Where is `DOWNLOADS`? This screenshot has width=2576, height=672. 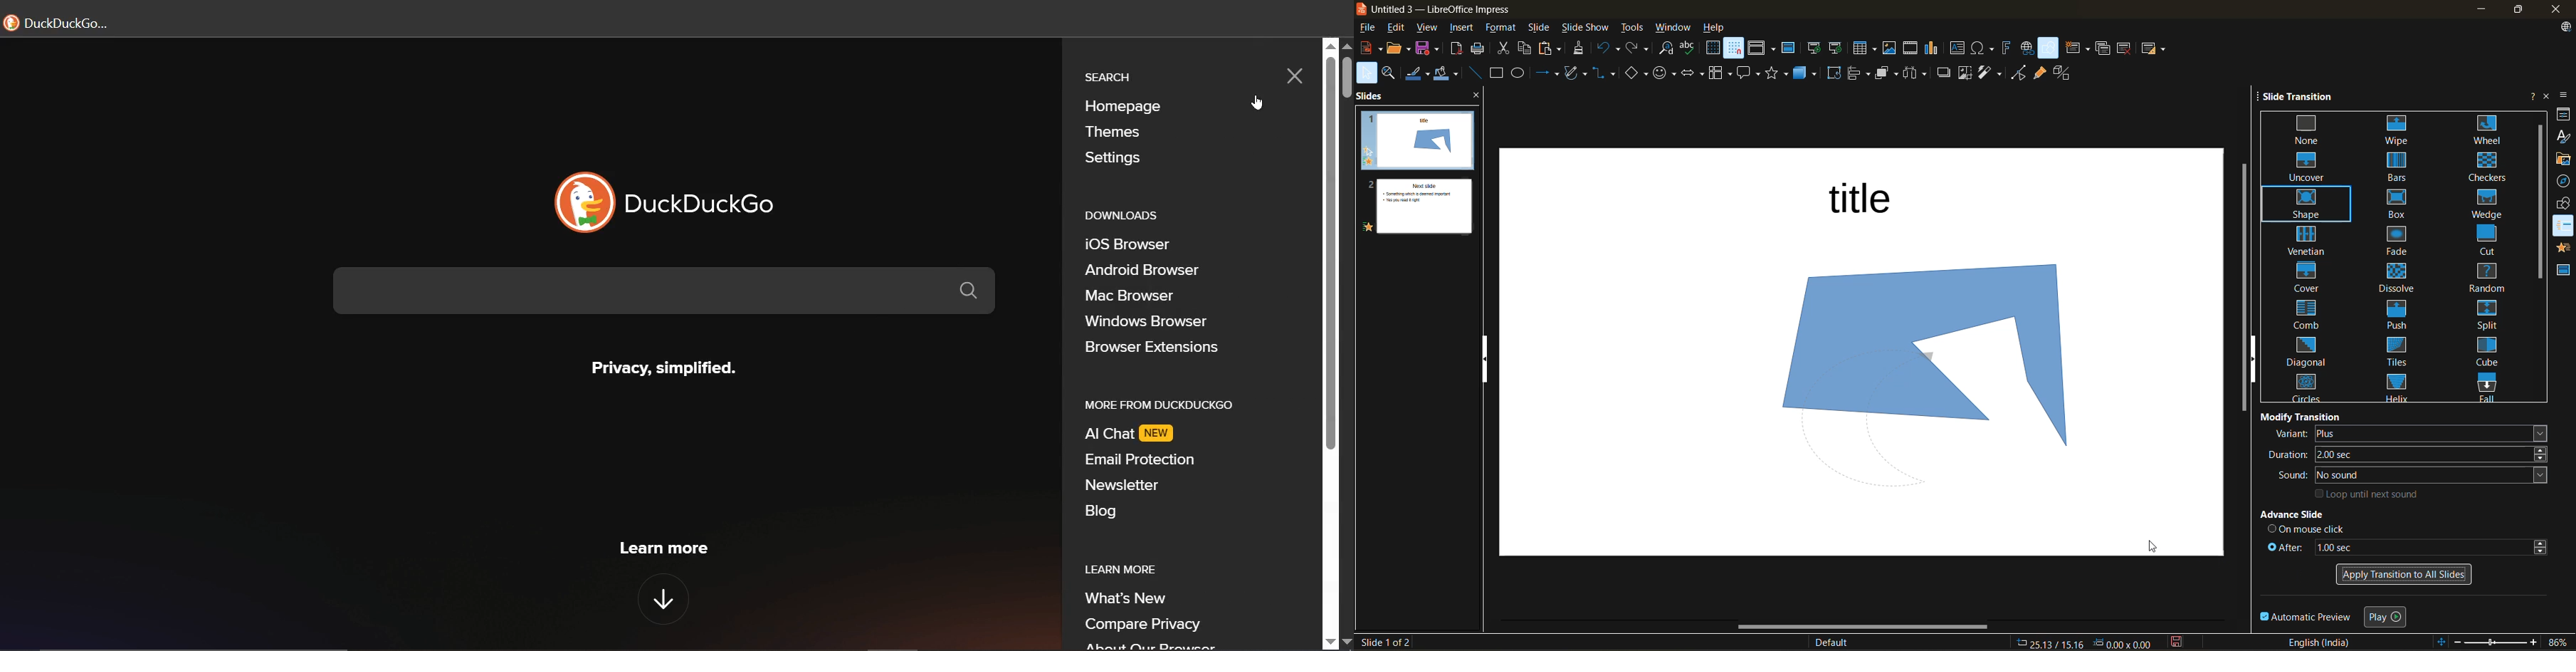
DOWNLOADS is located at coordinates (1118, 216).